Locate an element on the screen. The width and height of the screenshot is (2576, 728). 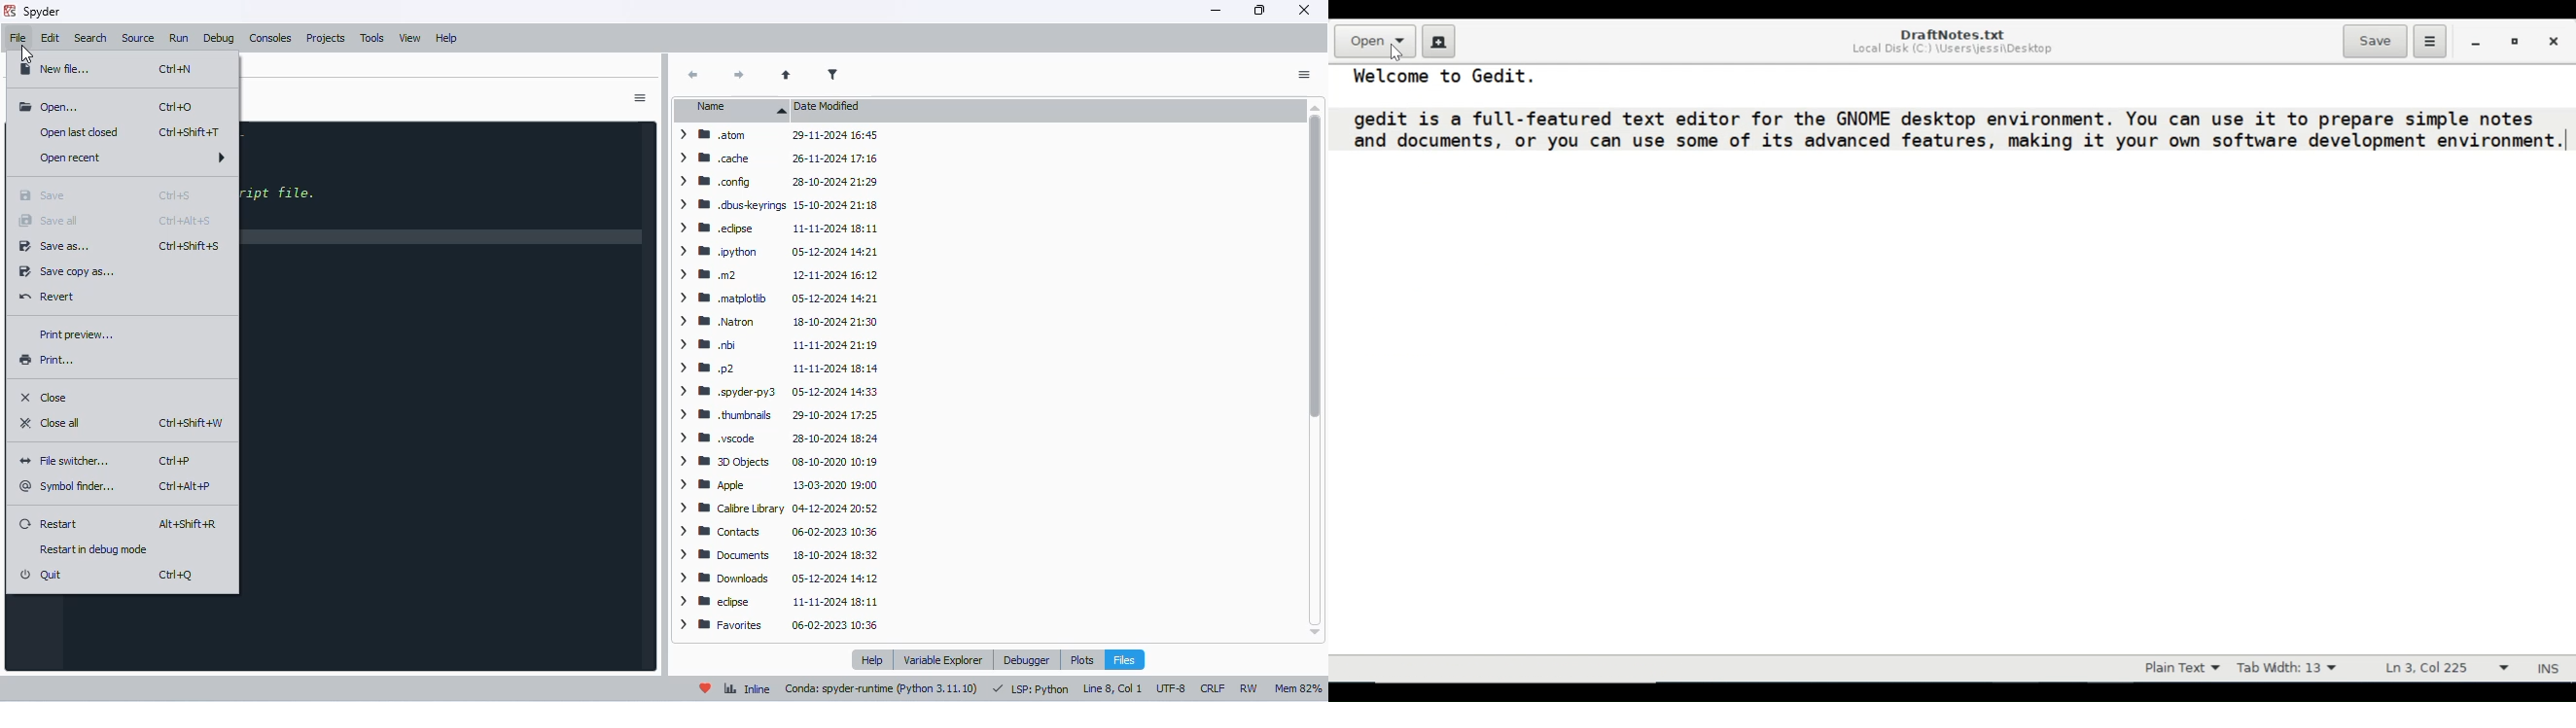
shortcut for file switcher is located at coordinates (174, 460).